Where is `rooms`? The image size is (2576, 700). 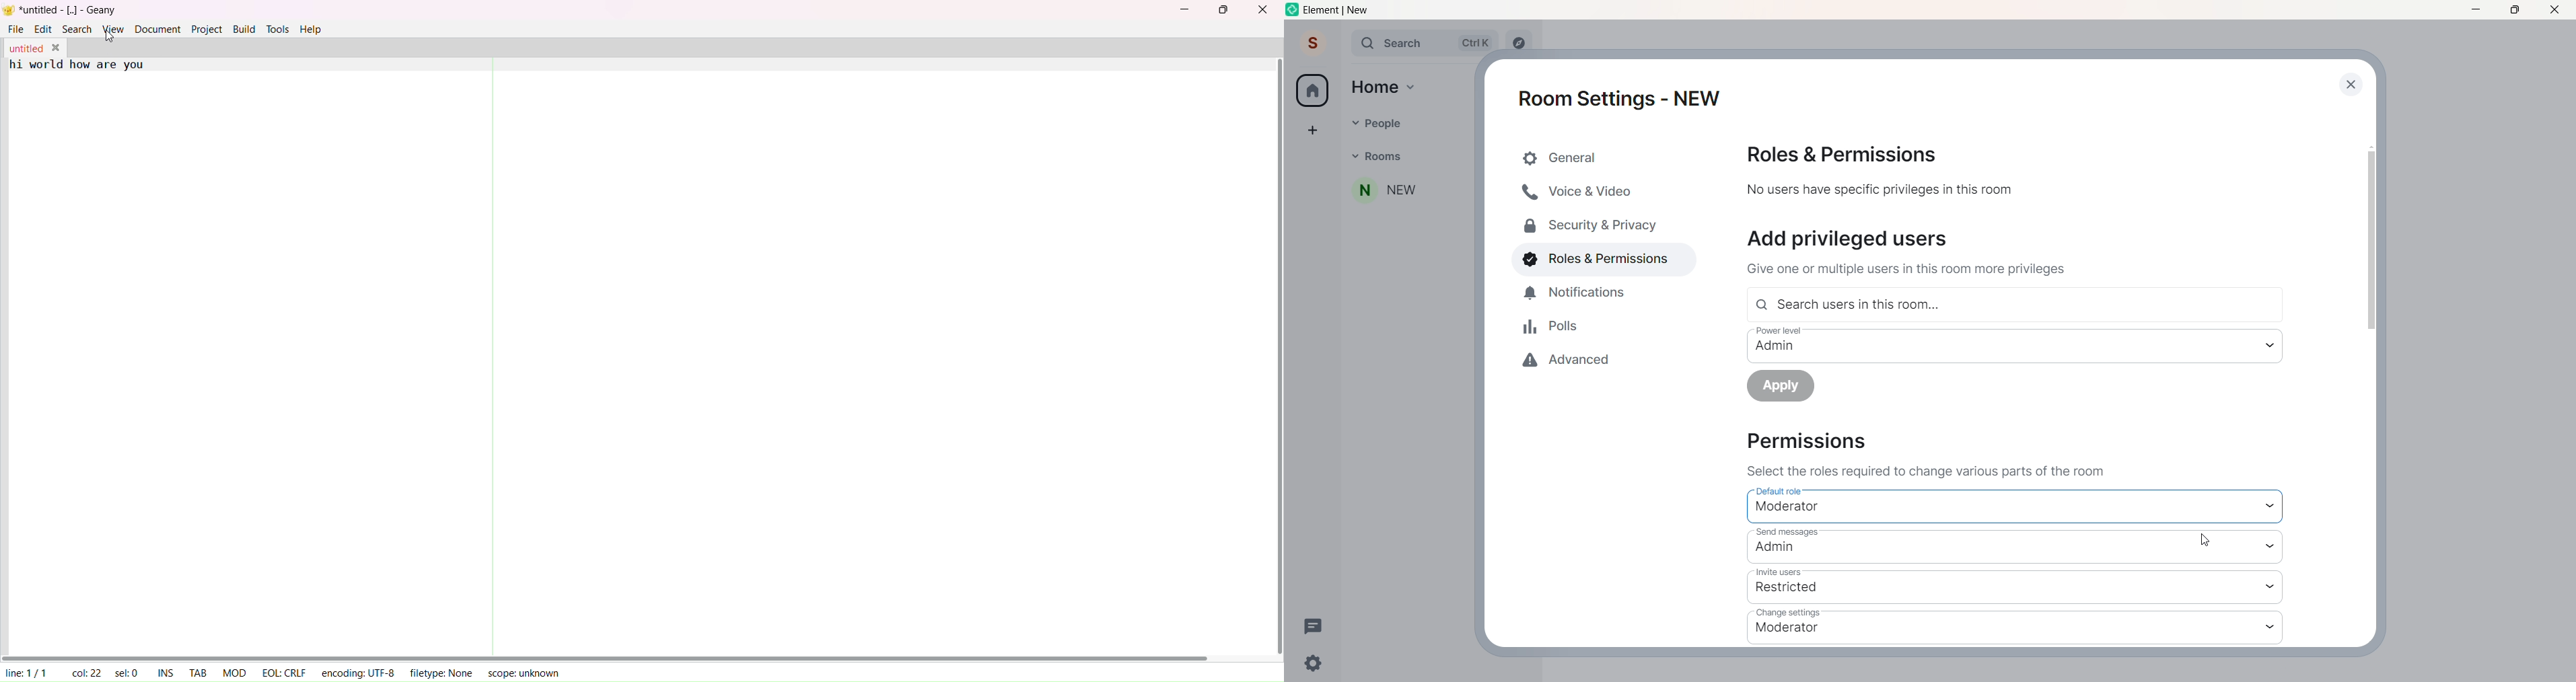
rooms is located at coordinates (1382, 158).